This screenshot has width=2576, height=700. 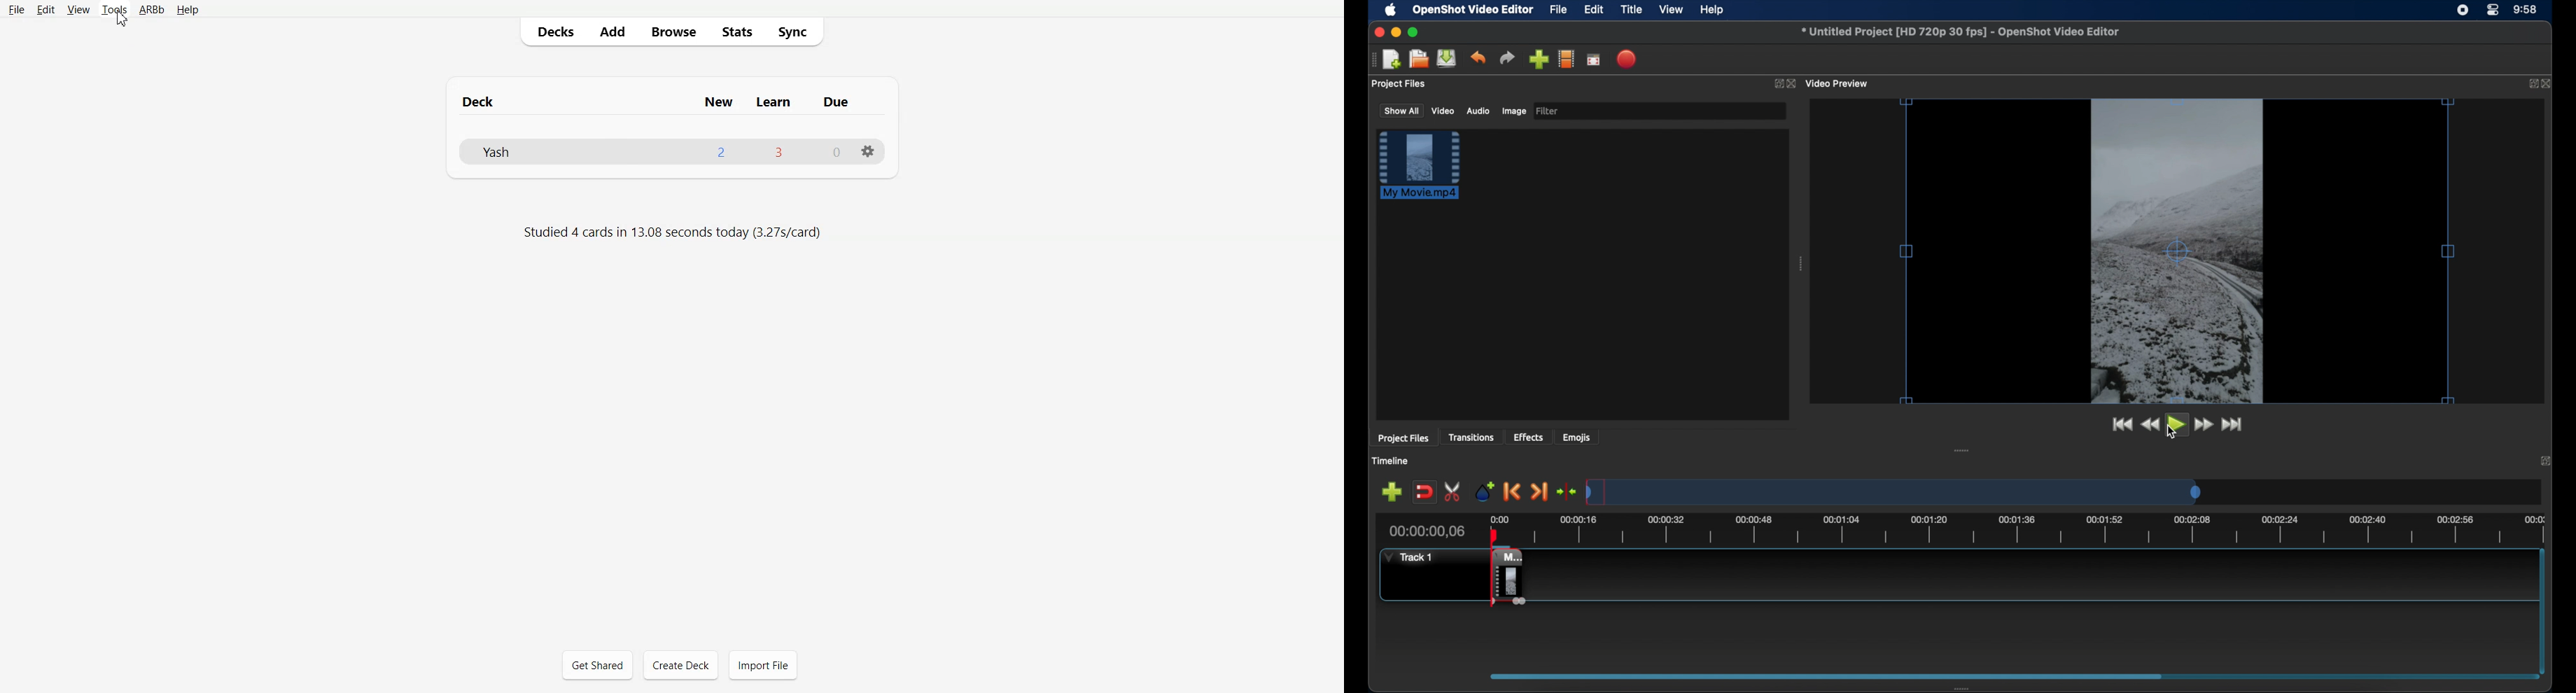 What do you see at coordinates (1594, 59) in the screenshot?
I see `full screen` at bounding box center [1594, 59].